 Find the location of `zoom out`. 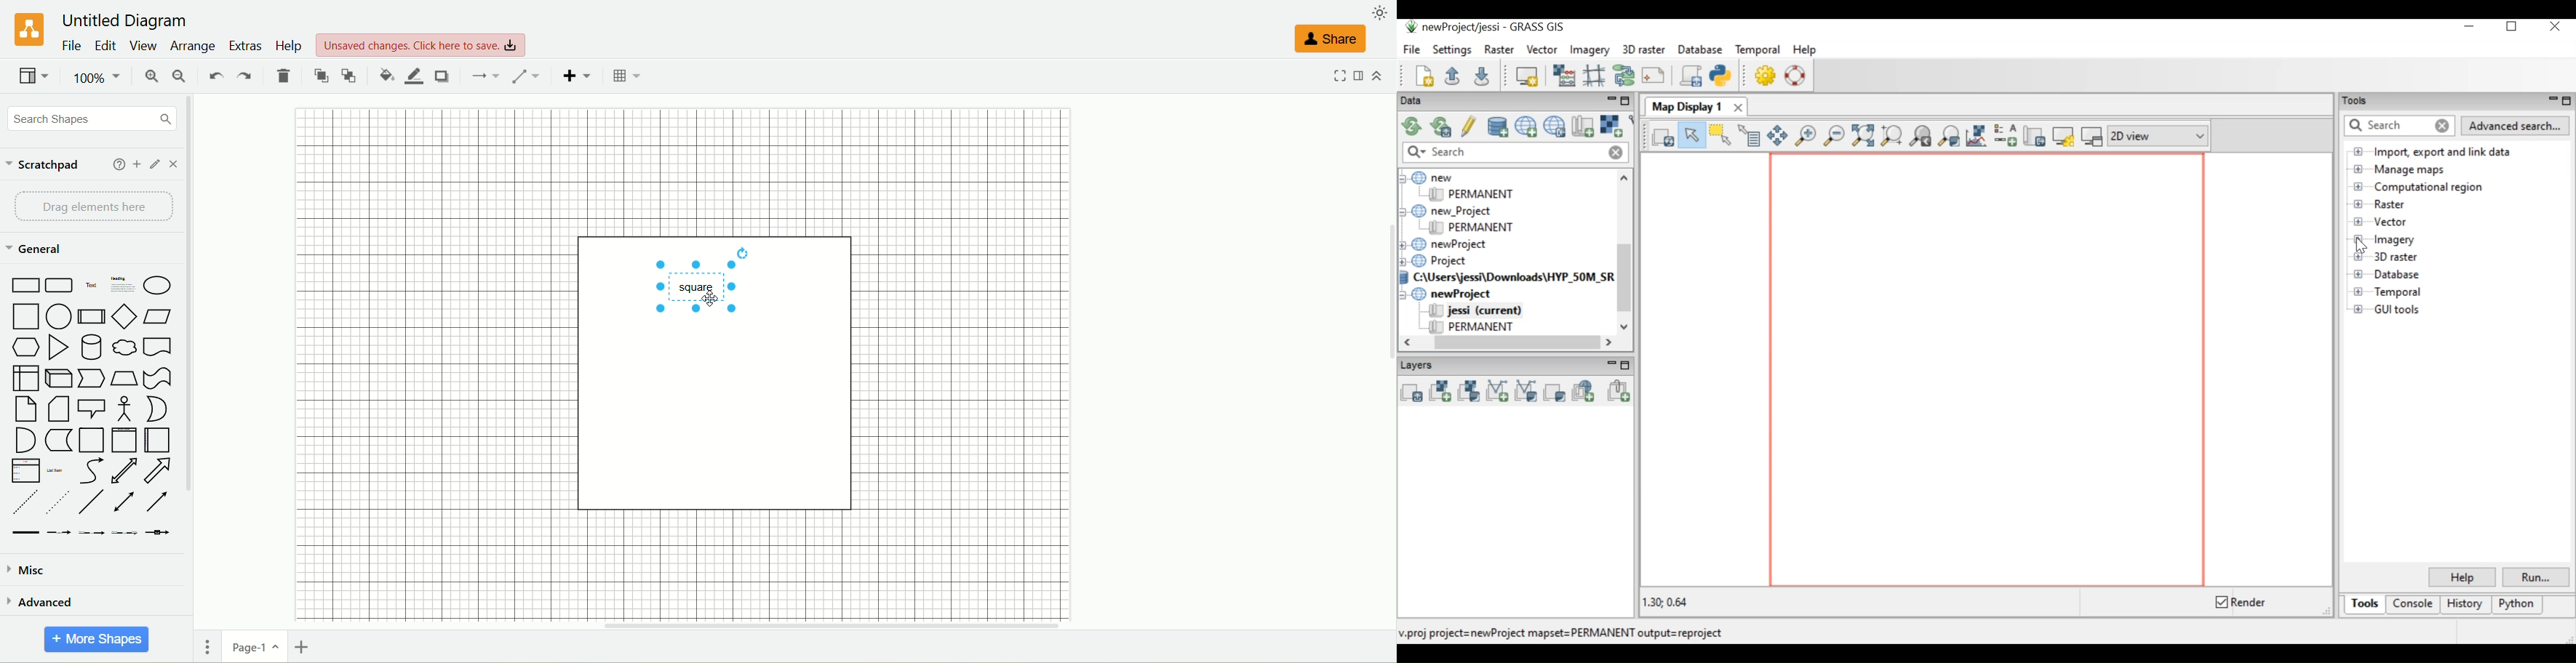

zoom out is located at coordinates (180, 76).